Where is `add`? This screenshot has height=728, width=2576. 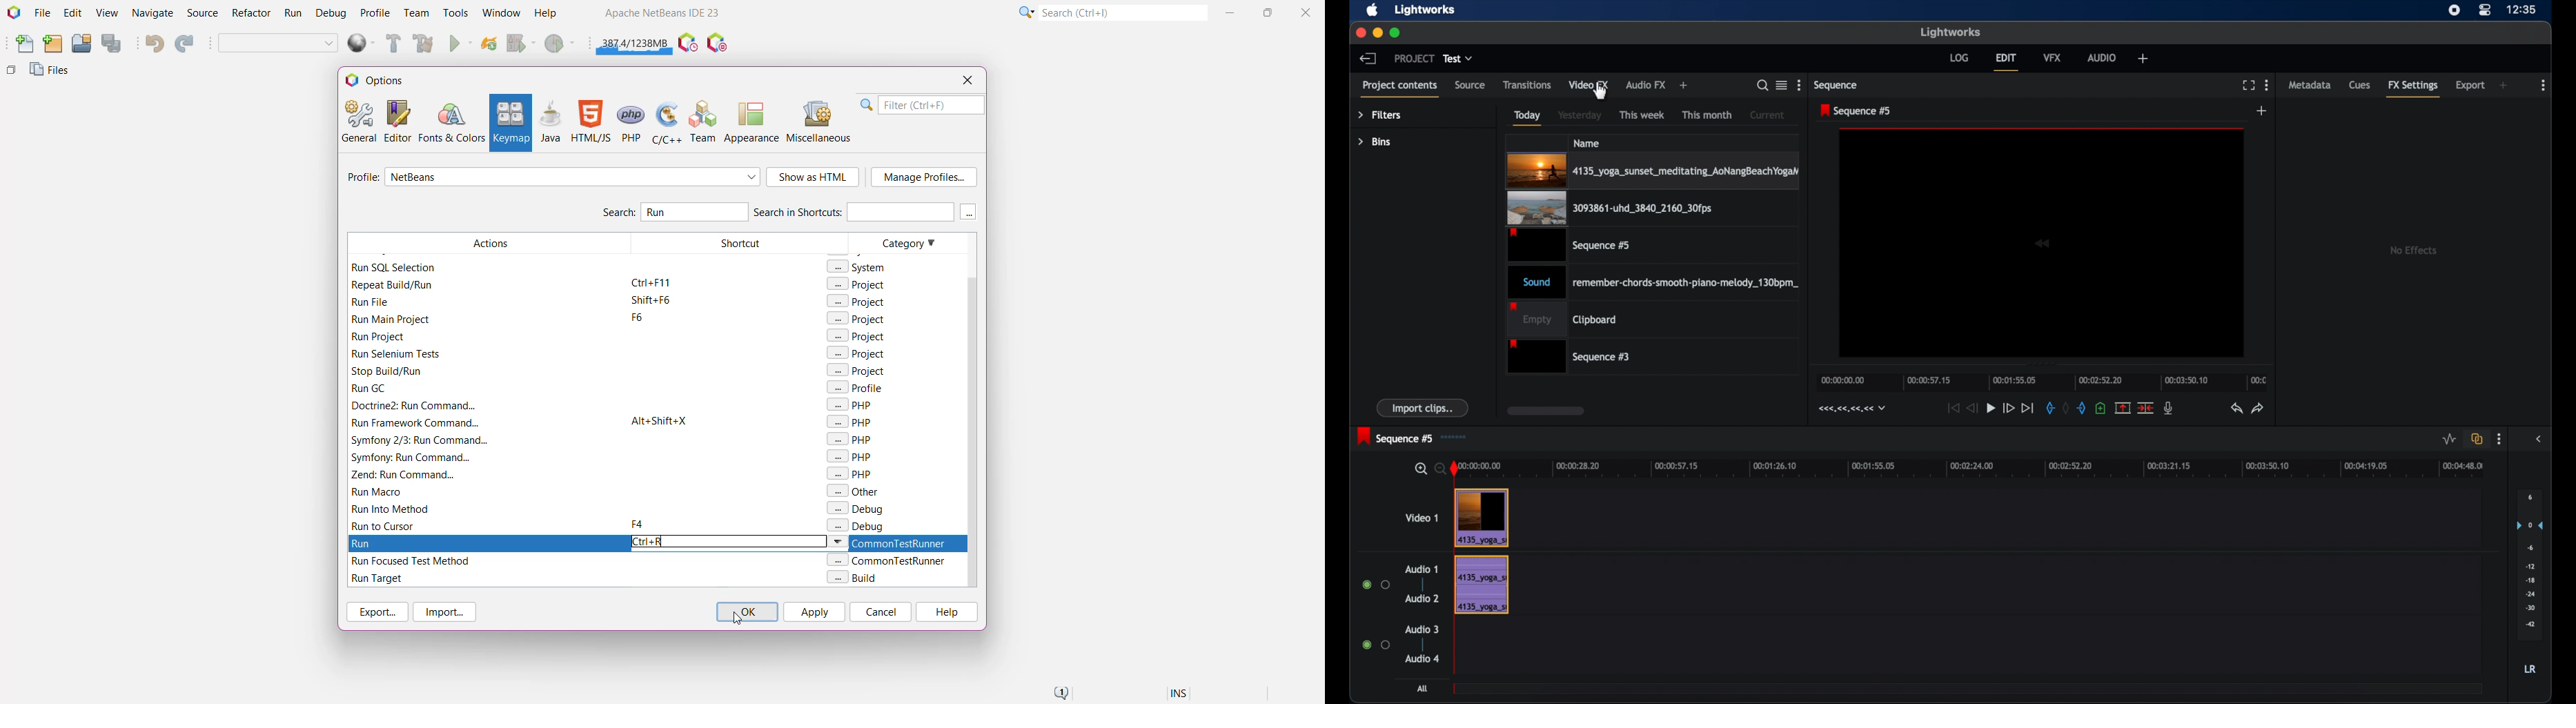 add is located at coordinates (2505, 85).